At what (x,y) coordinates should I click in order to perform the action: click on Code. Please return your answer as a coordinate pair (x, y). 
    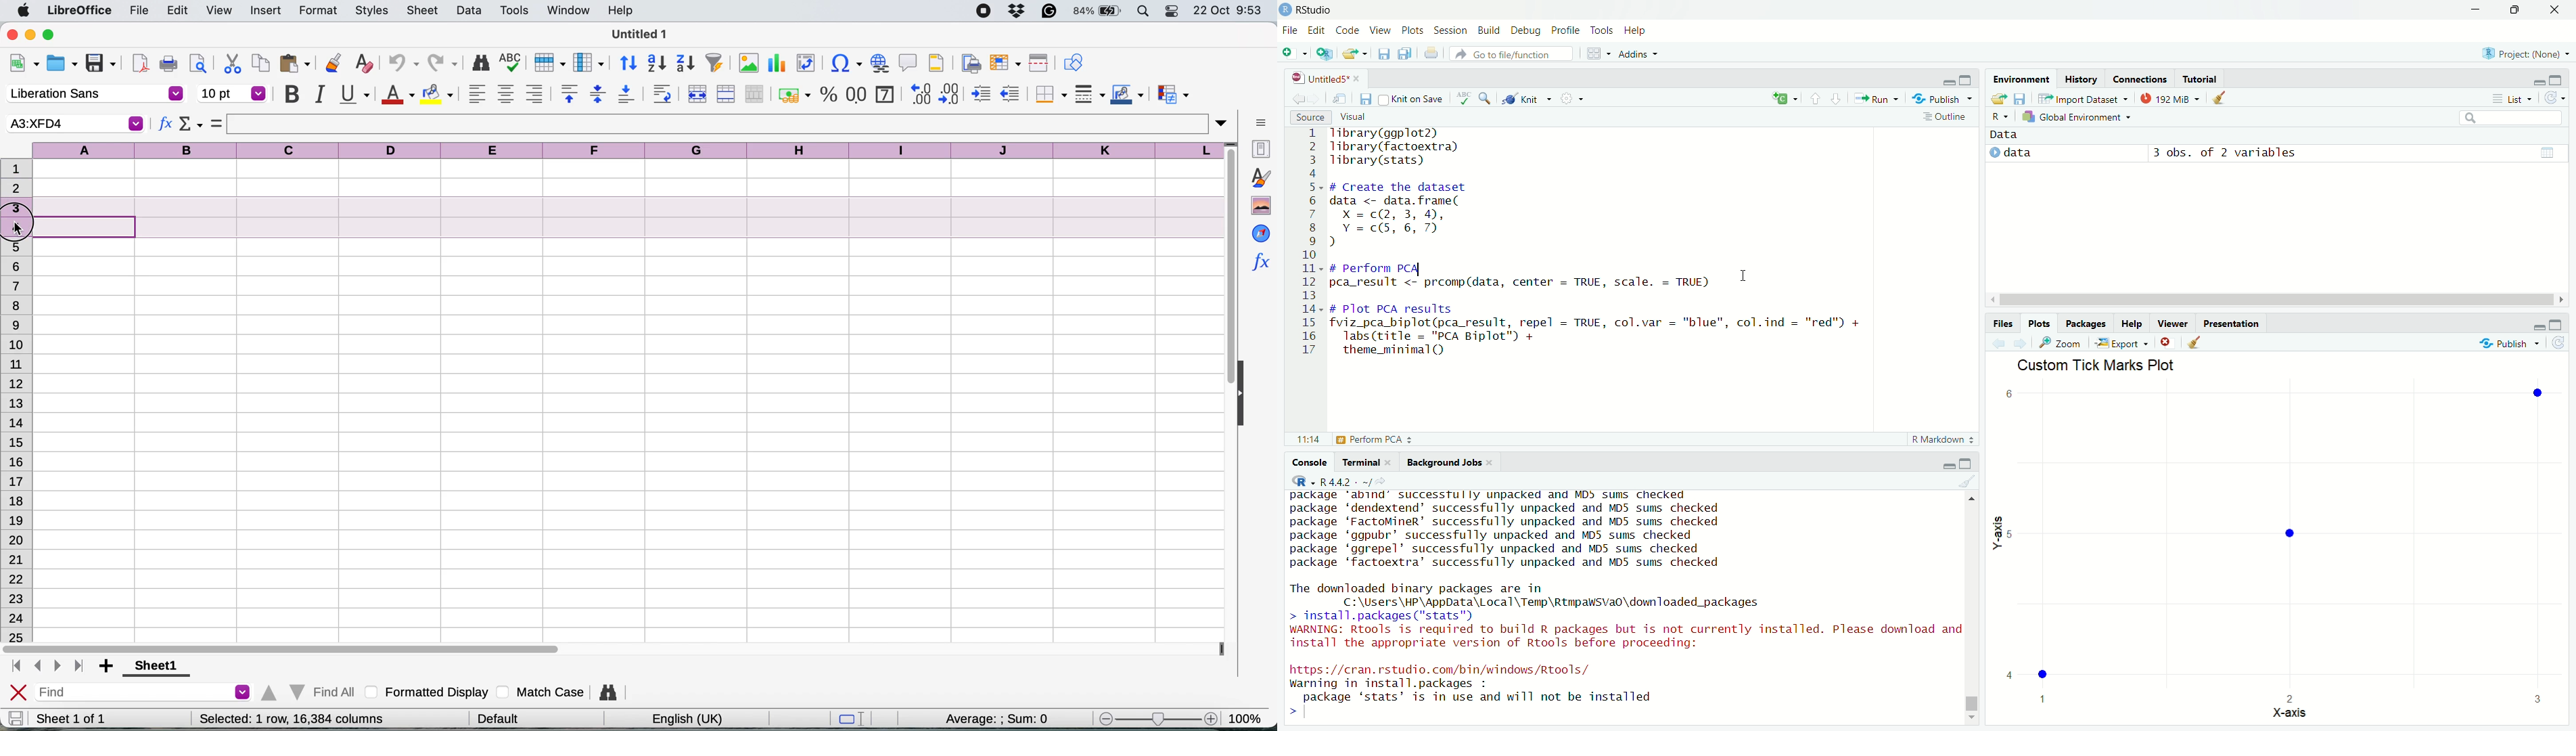
    Looking at the image, I should click on (1348, 31).